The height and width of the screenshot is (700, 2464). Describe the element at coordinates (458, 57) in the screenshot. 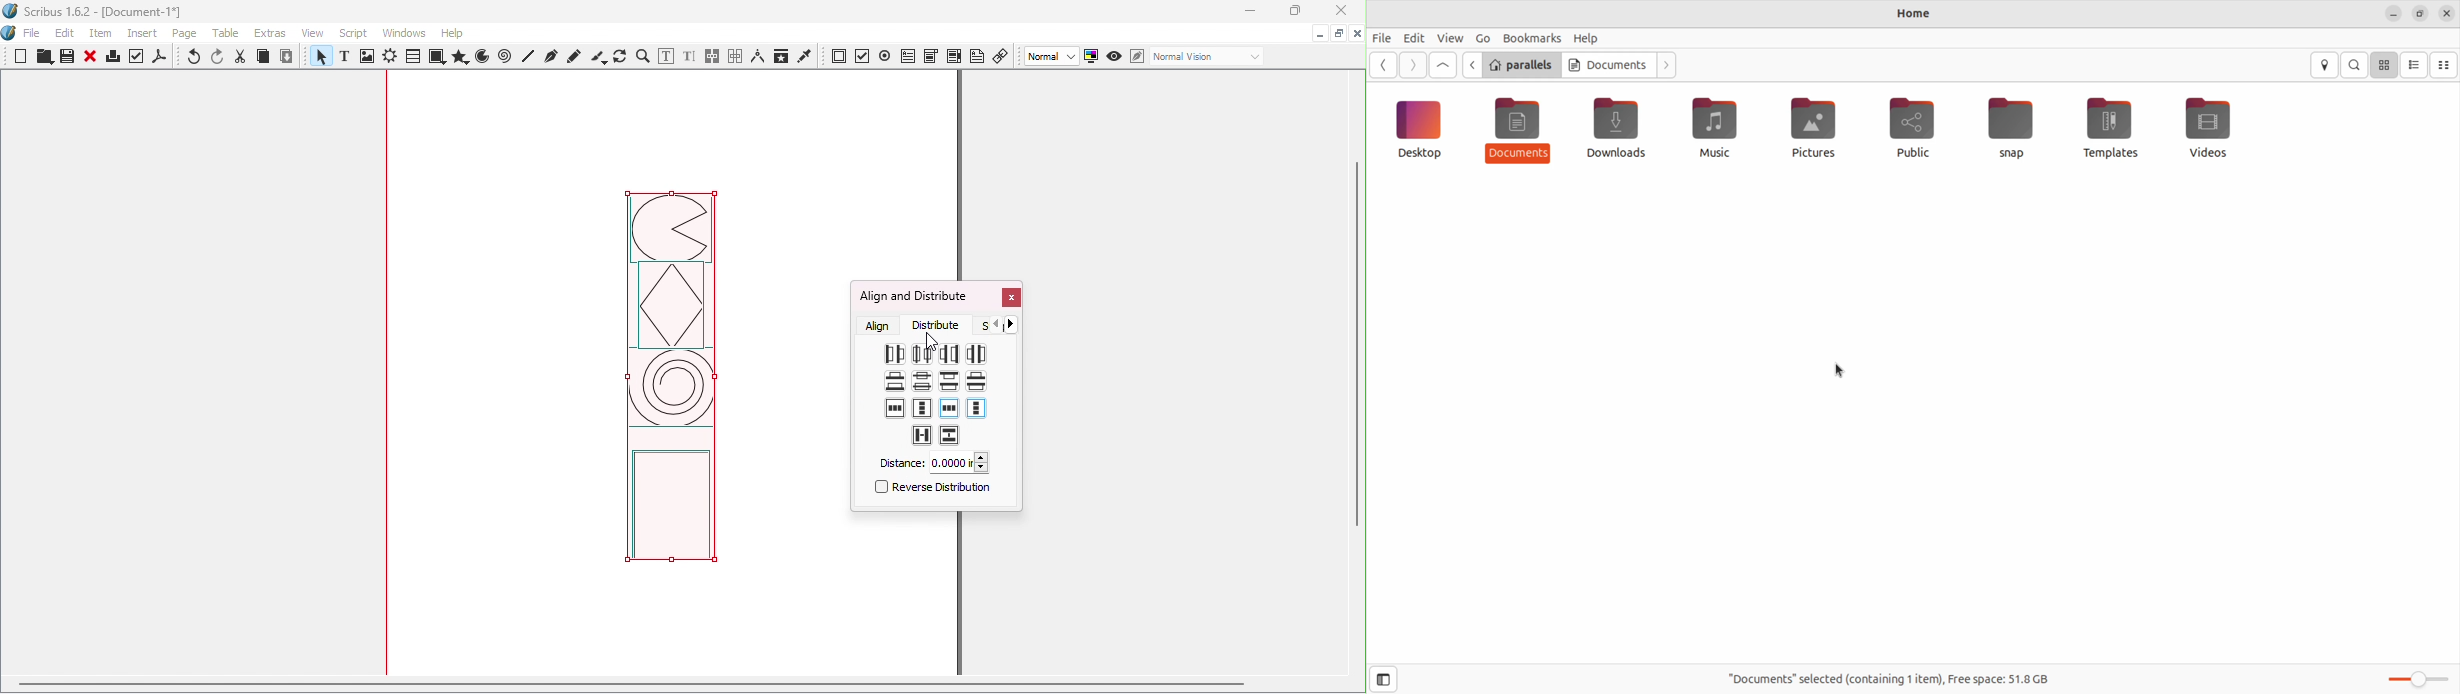

I see `Polygon` at that location.